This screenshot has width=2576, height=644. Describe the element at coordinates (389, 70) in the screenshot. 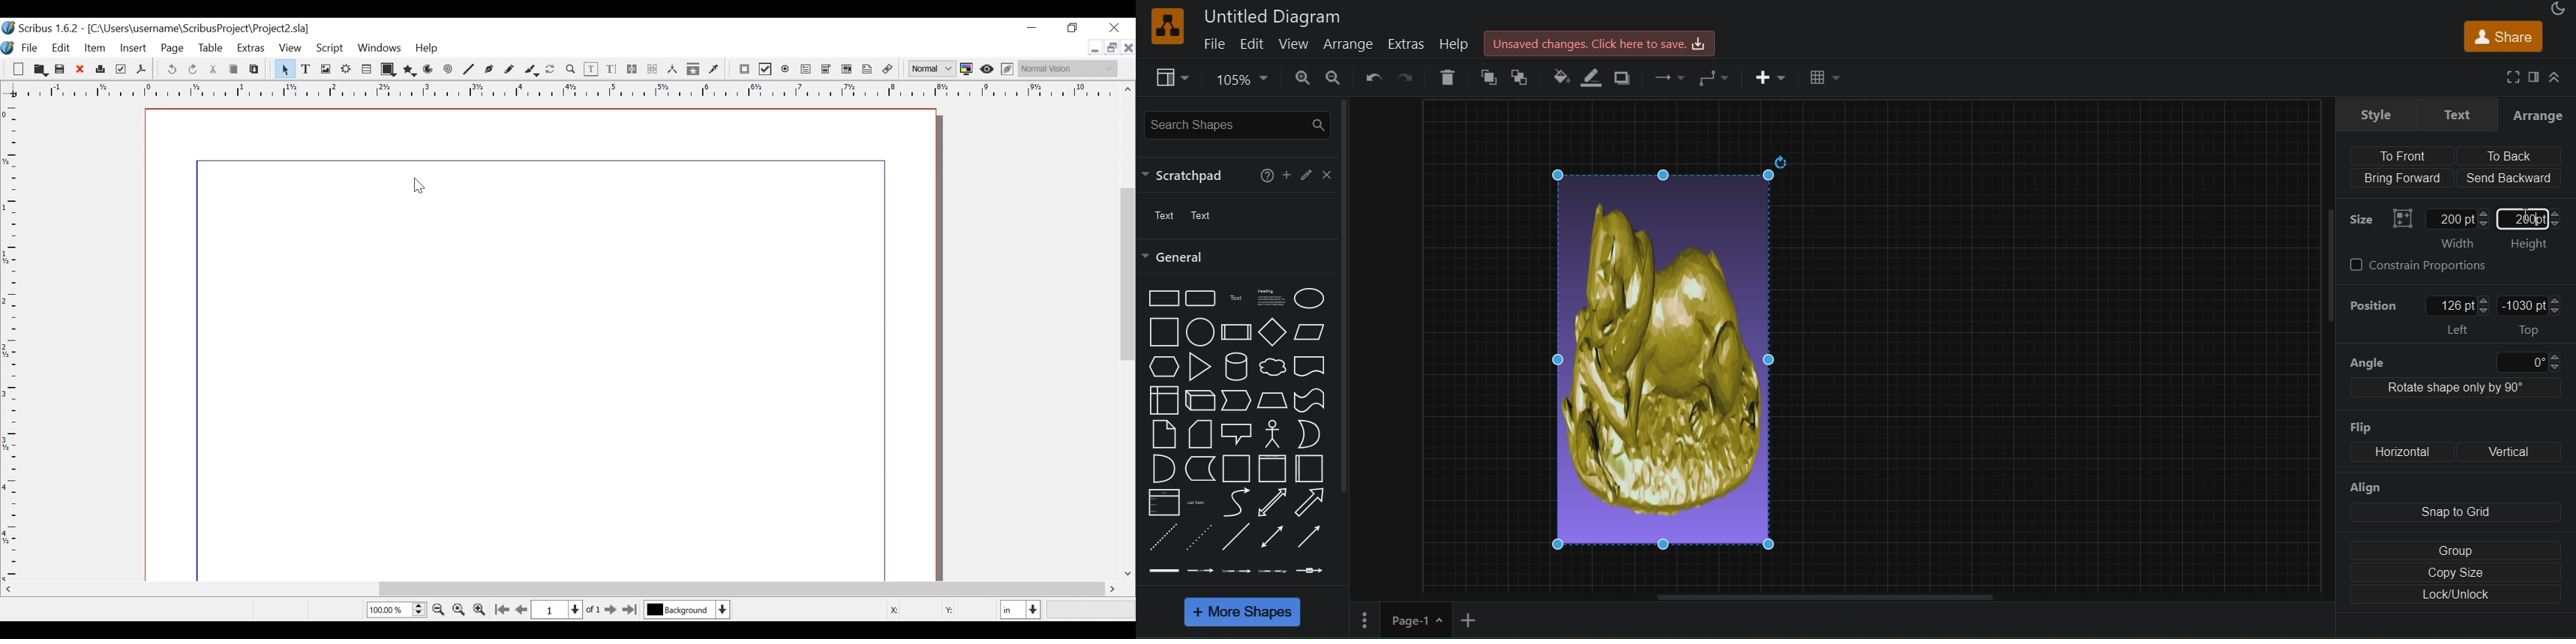

I see `Shape` at that location.